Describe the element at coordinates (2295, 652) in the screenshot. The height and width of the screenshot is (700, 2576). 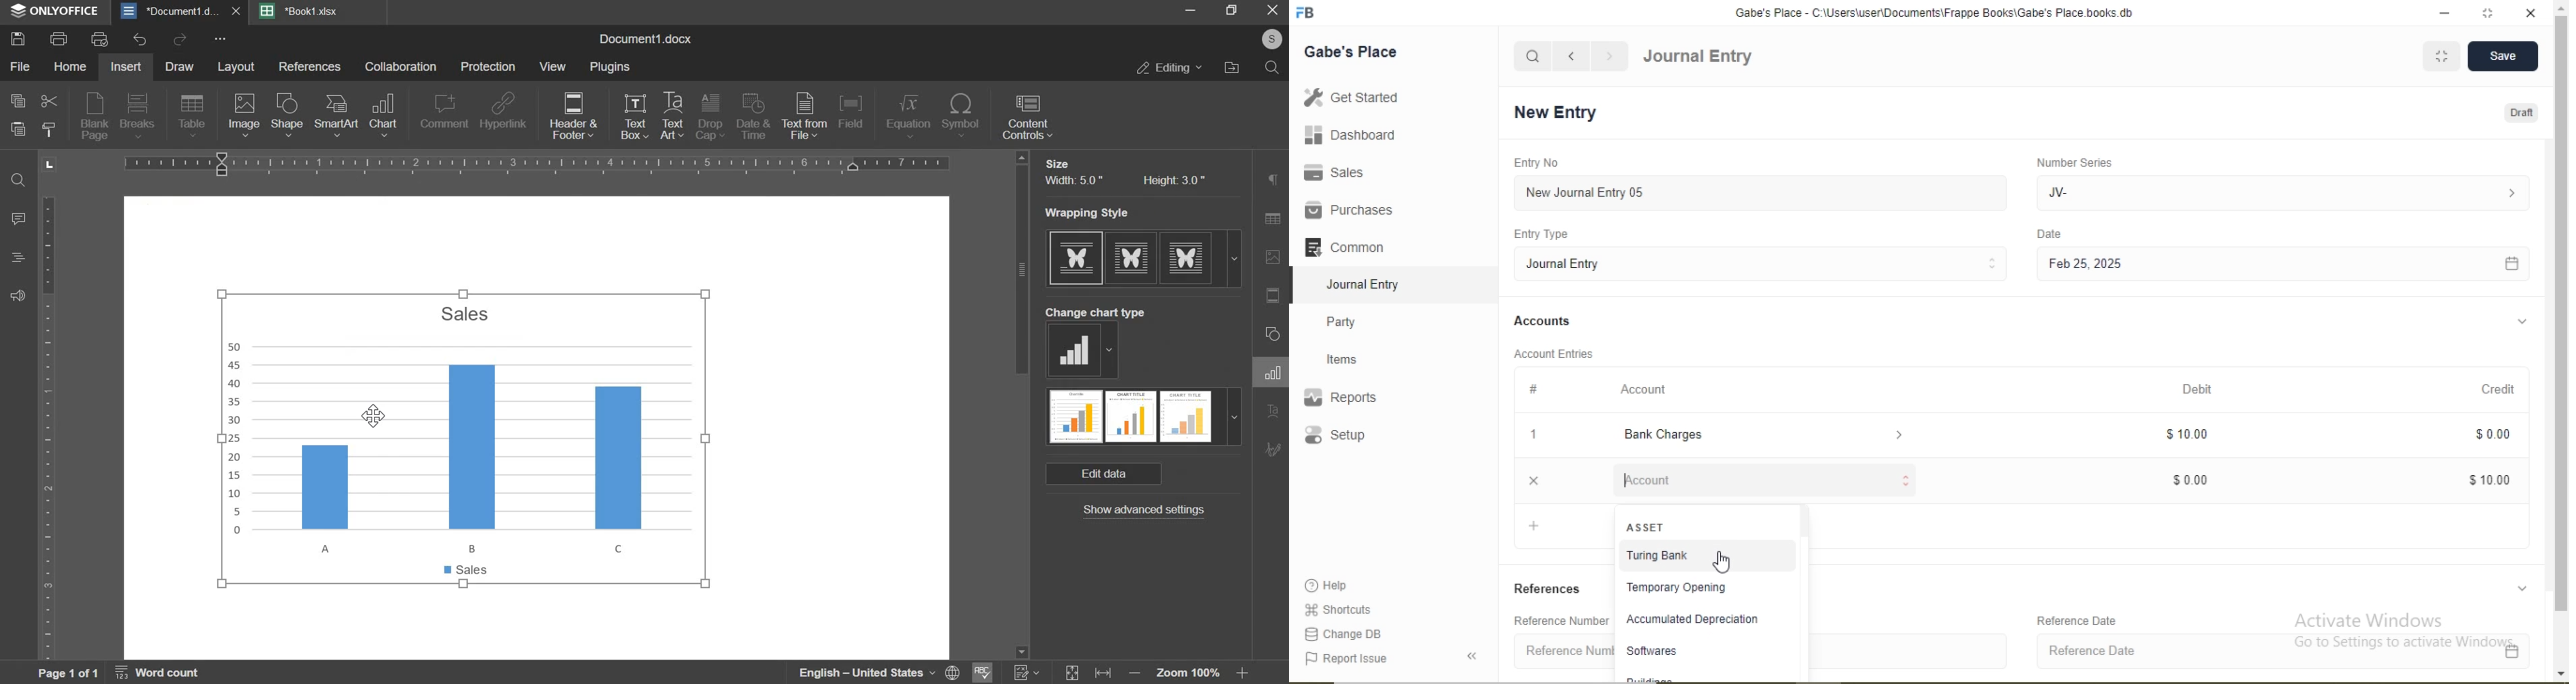
I see `Reference Date` at that location.